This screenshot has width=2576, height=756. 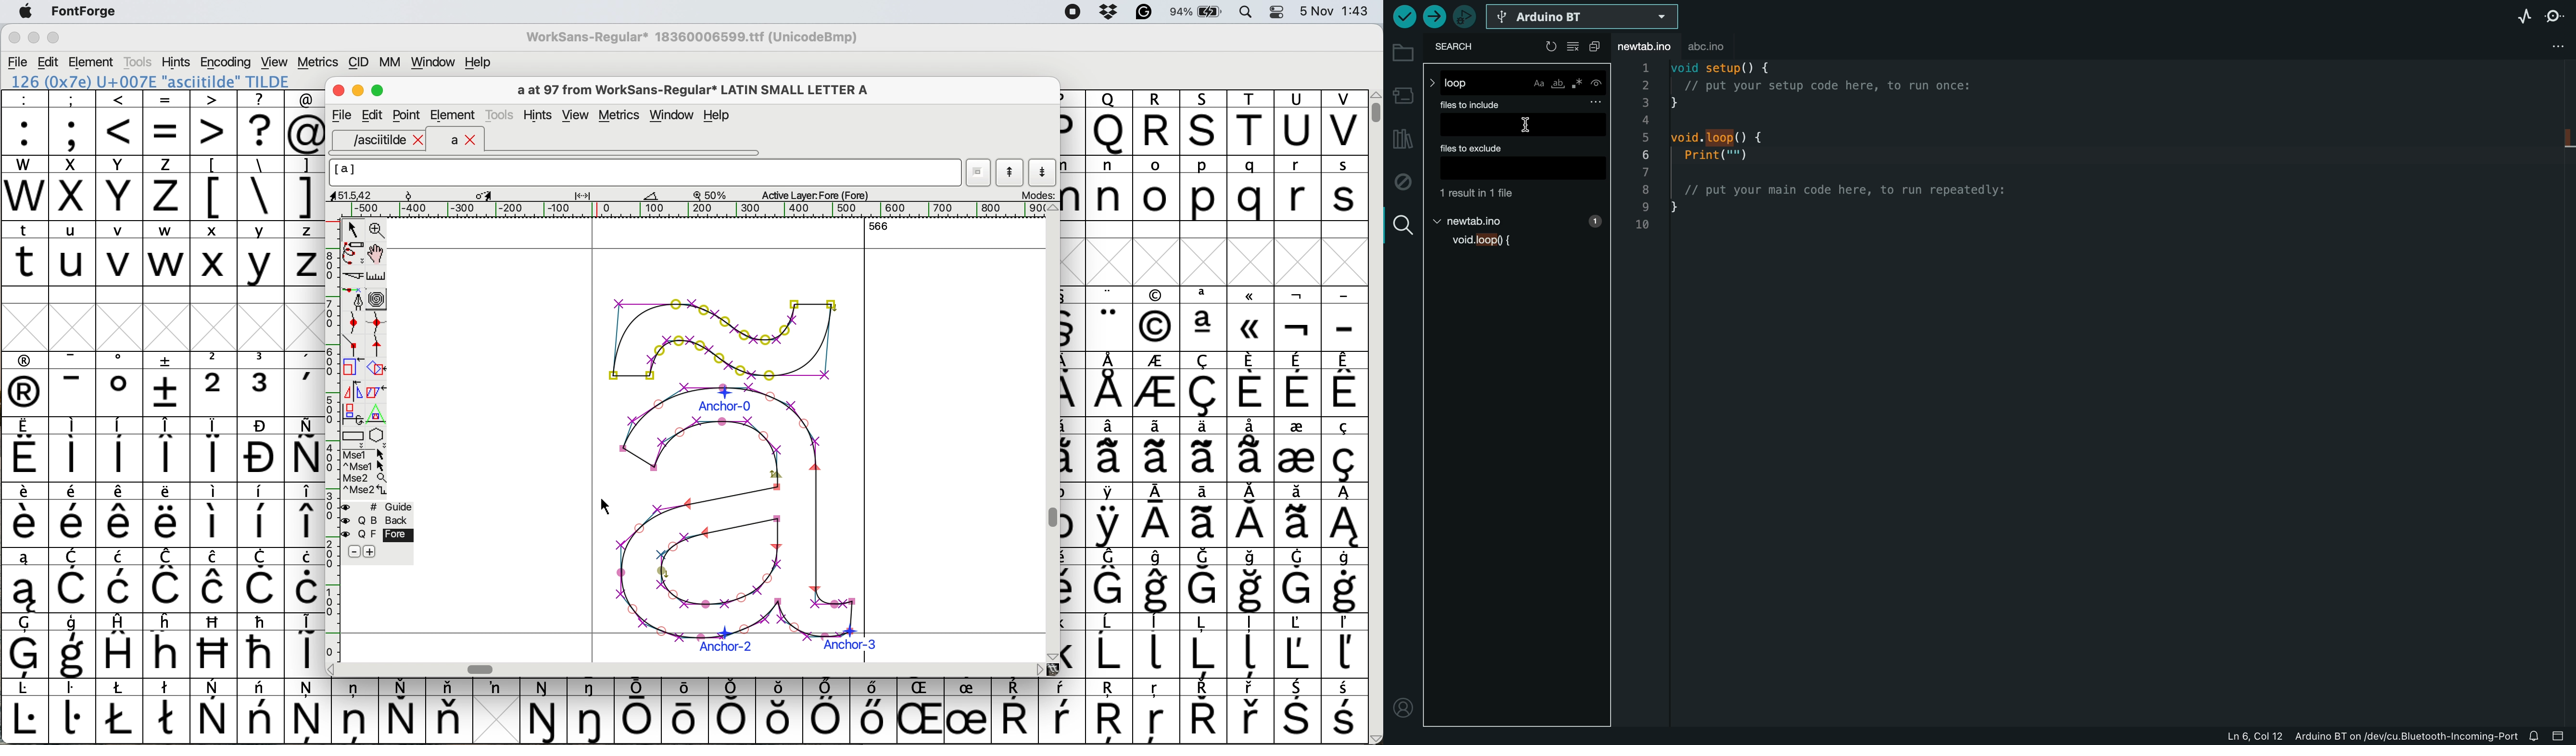 What do you see at coordinates (389, 521) in the screenshot?
I see `Background` at bounding box center [389, 521].